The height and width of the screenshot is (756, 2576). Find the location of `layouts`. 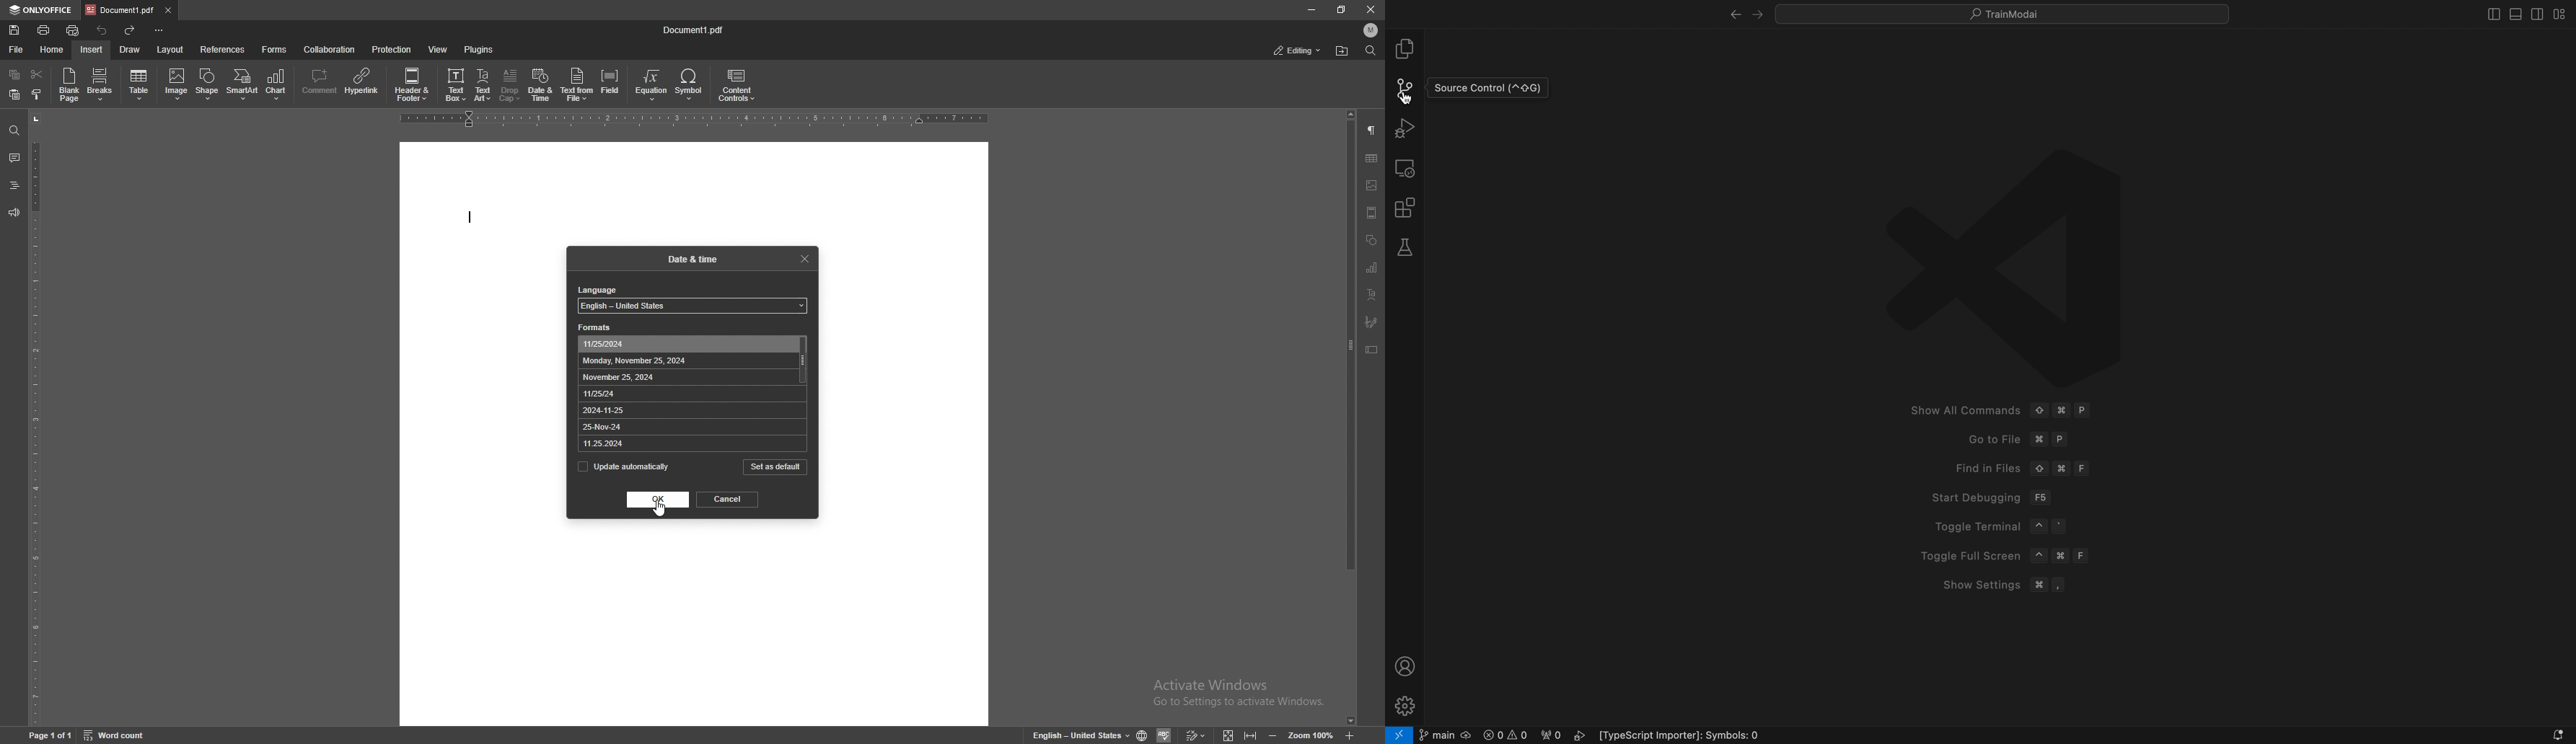

layouts is located at coordinates (2557, 14).